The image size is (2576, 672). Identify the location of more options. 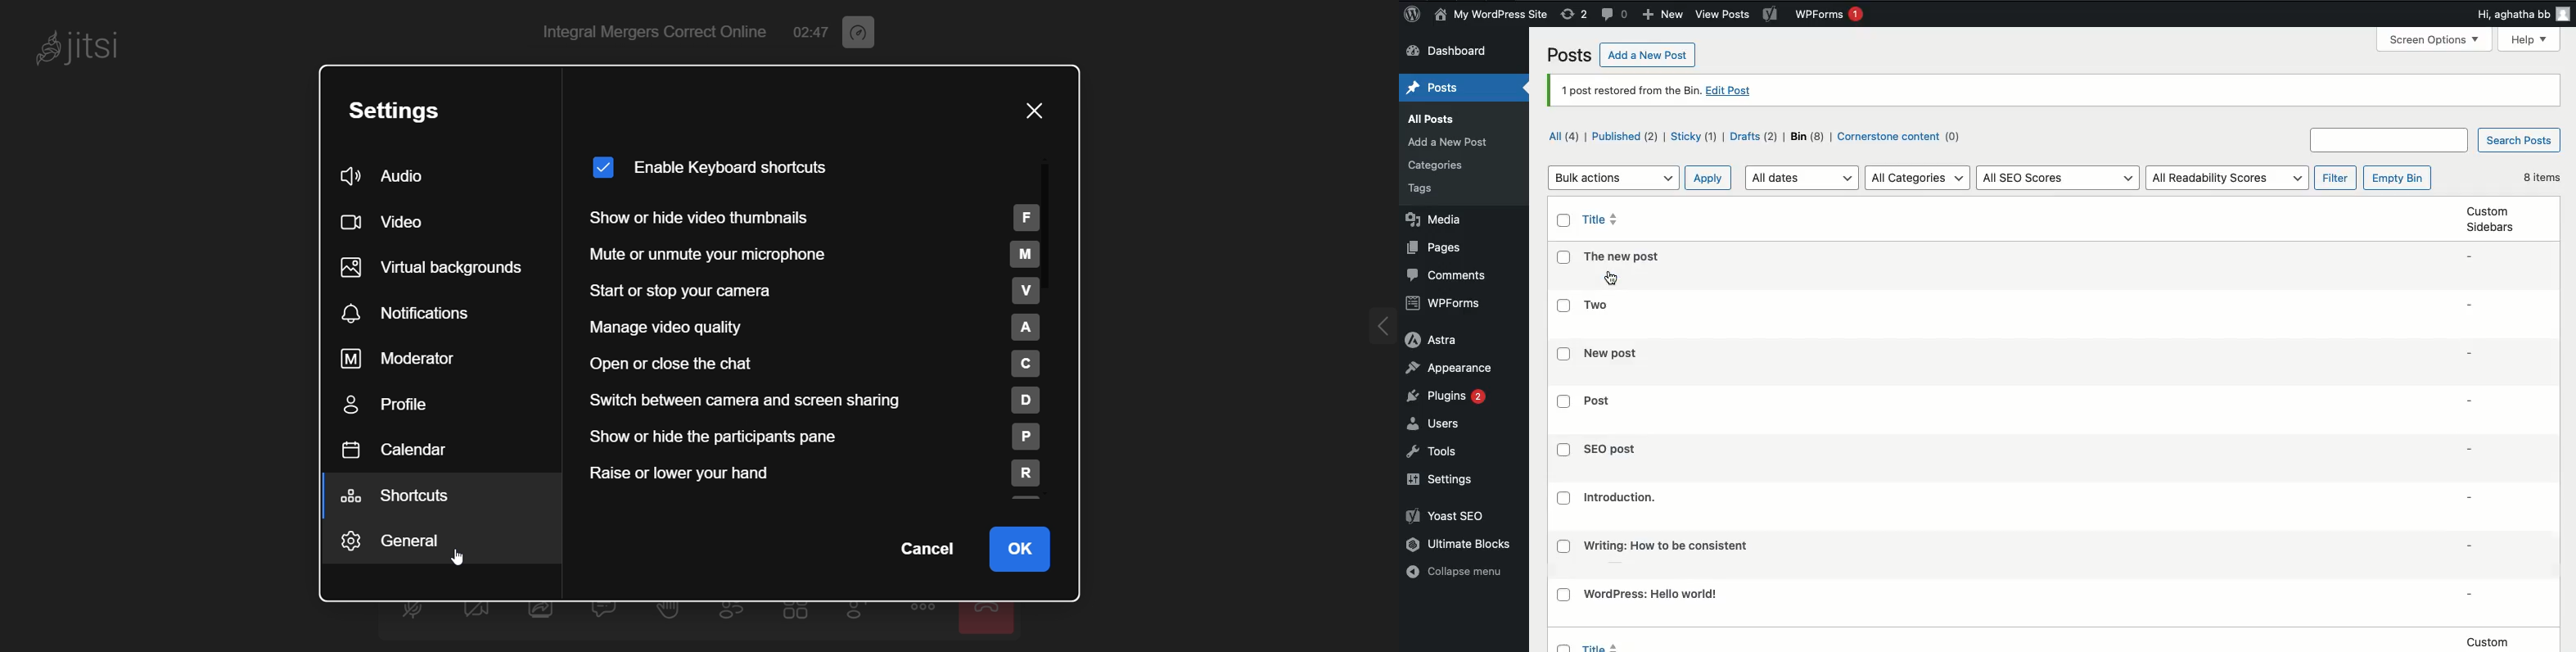
(921, 605).